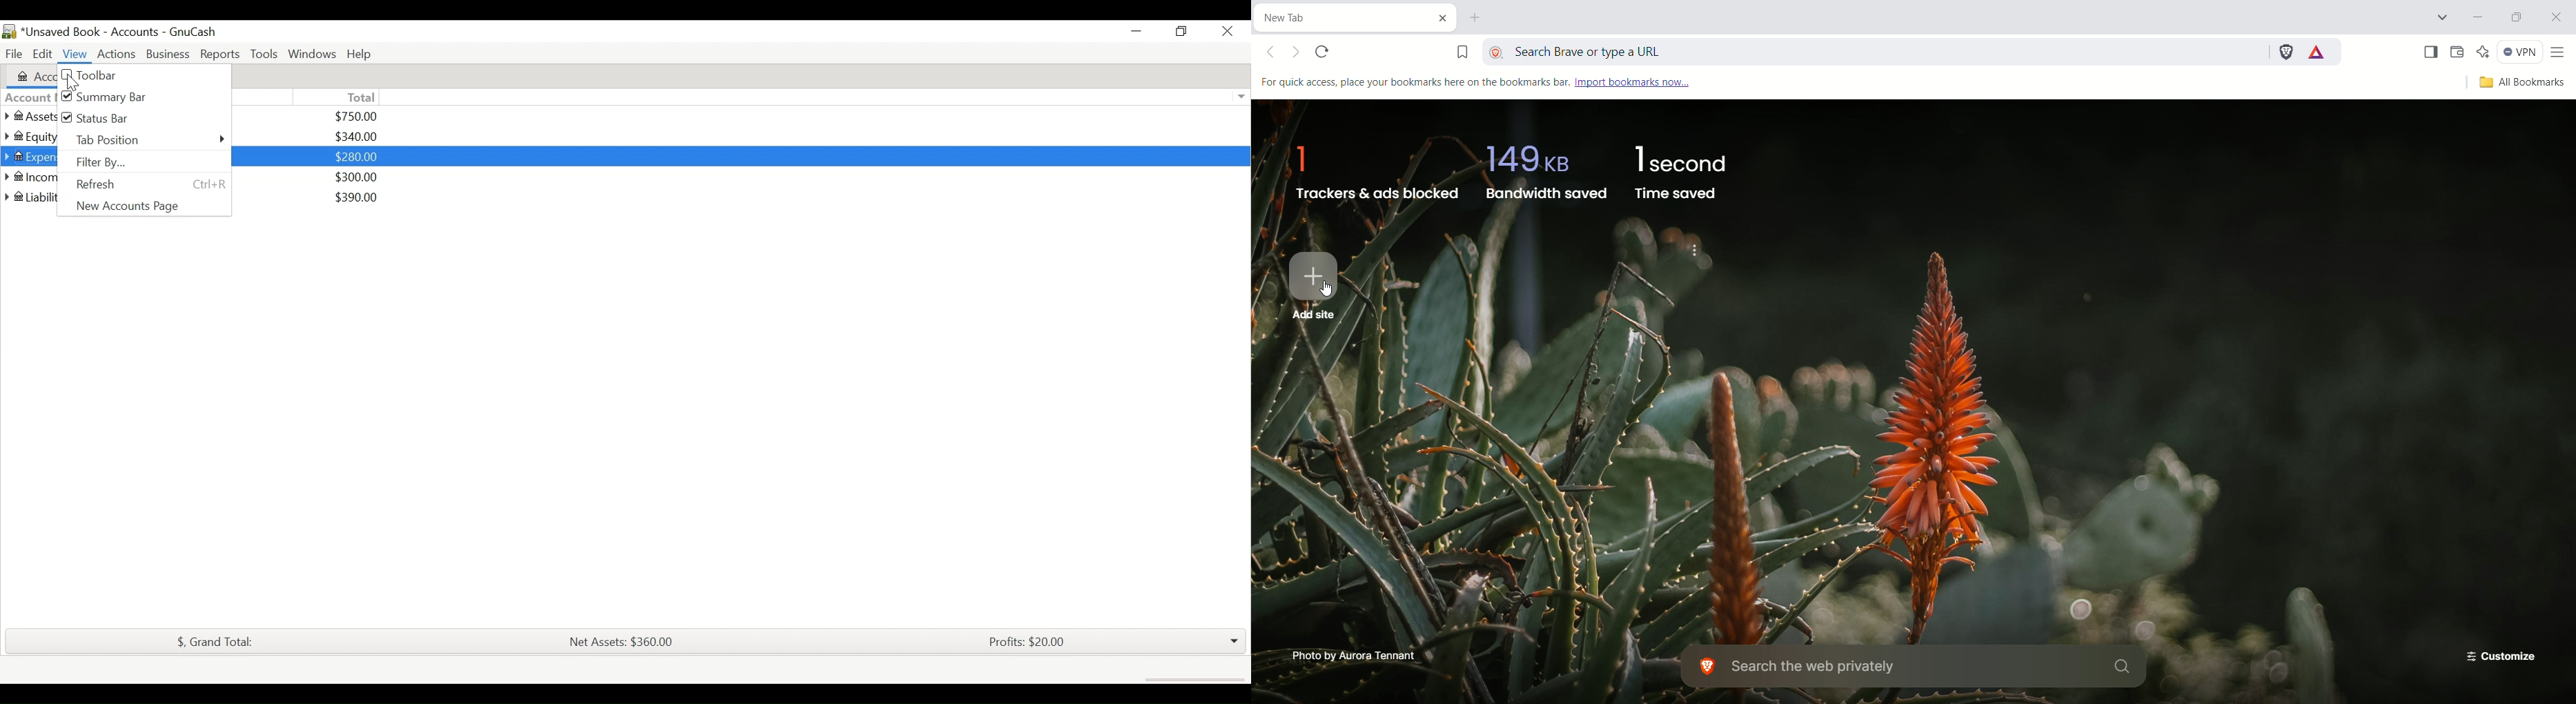 This screenshot has height=728, width=2576. I want to click on Filter By, so click(144, 161).